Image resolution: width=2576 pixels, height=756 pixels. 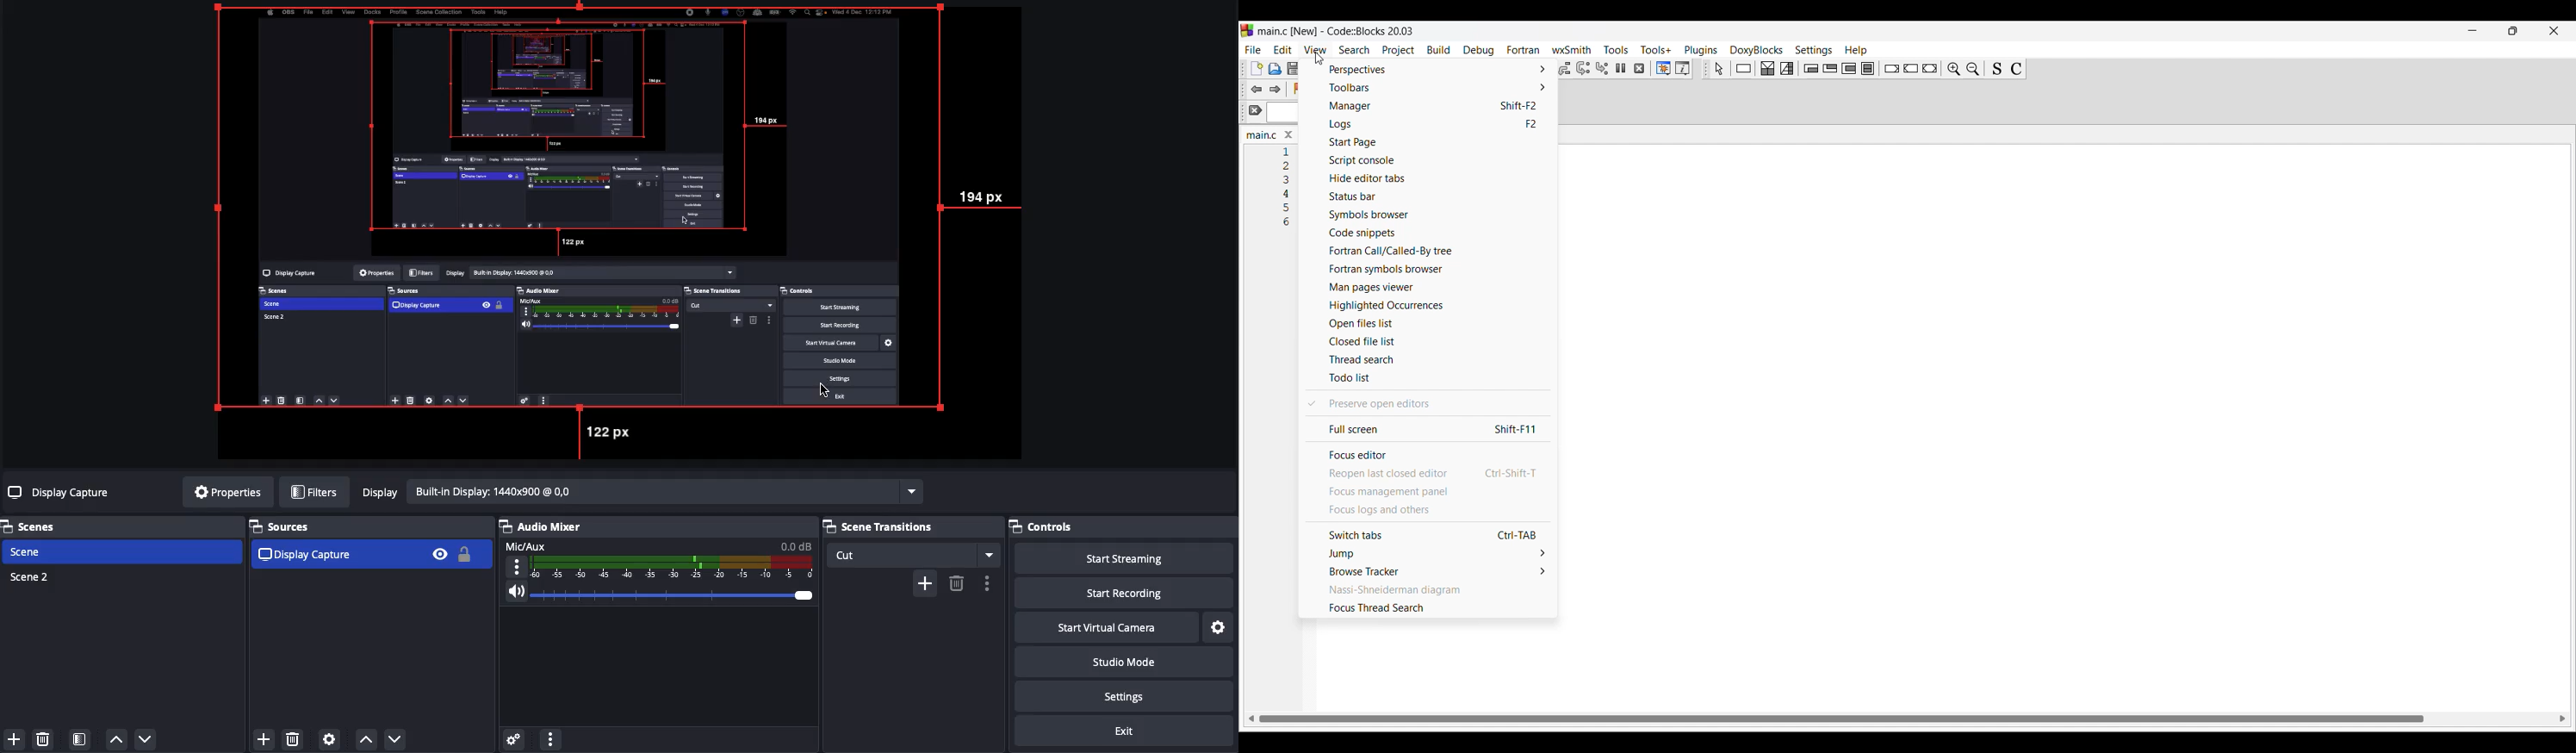 I want to click on Nassi-Shneiderman diagram, so click(x=1427, y=591).